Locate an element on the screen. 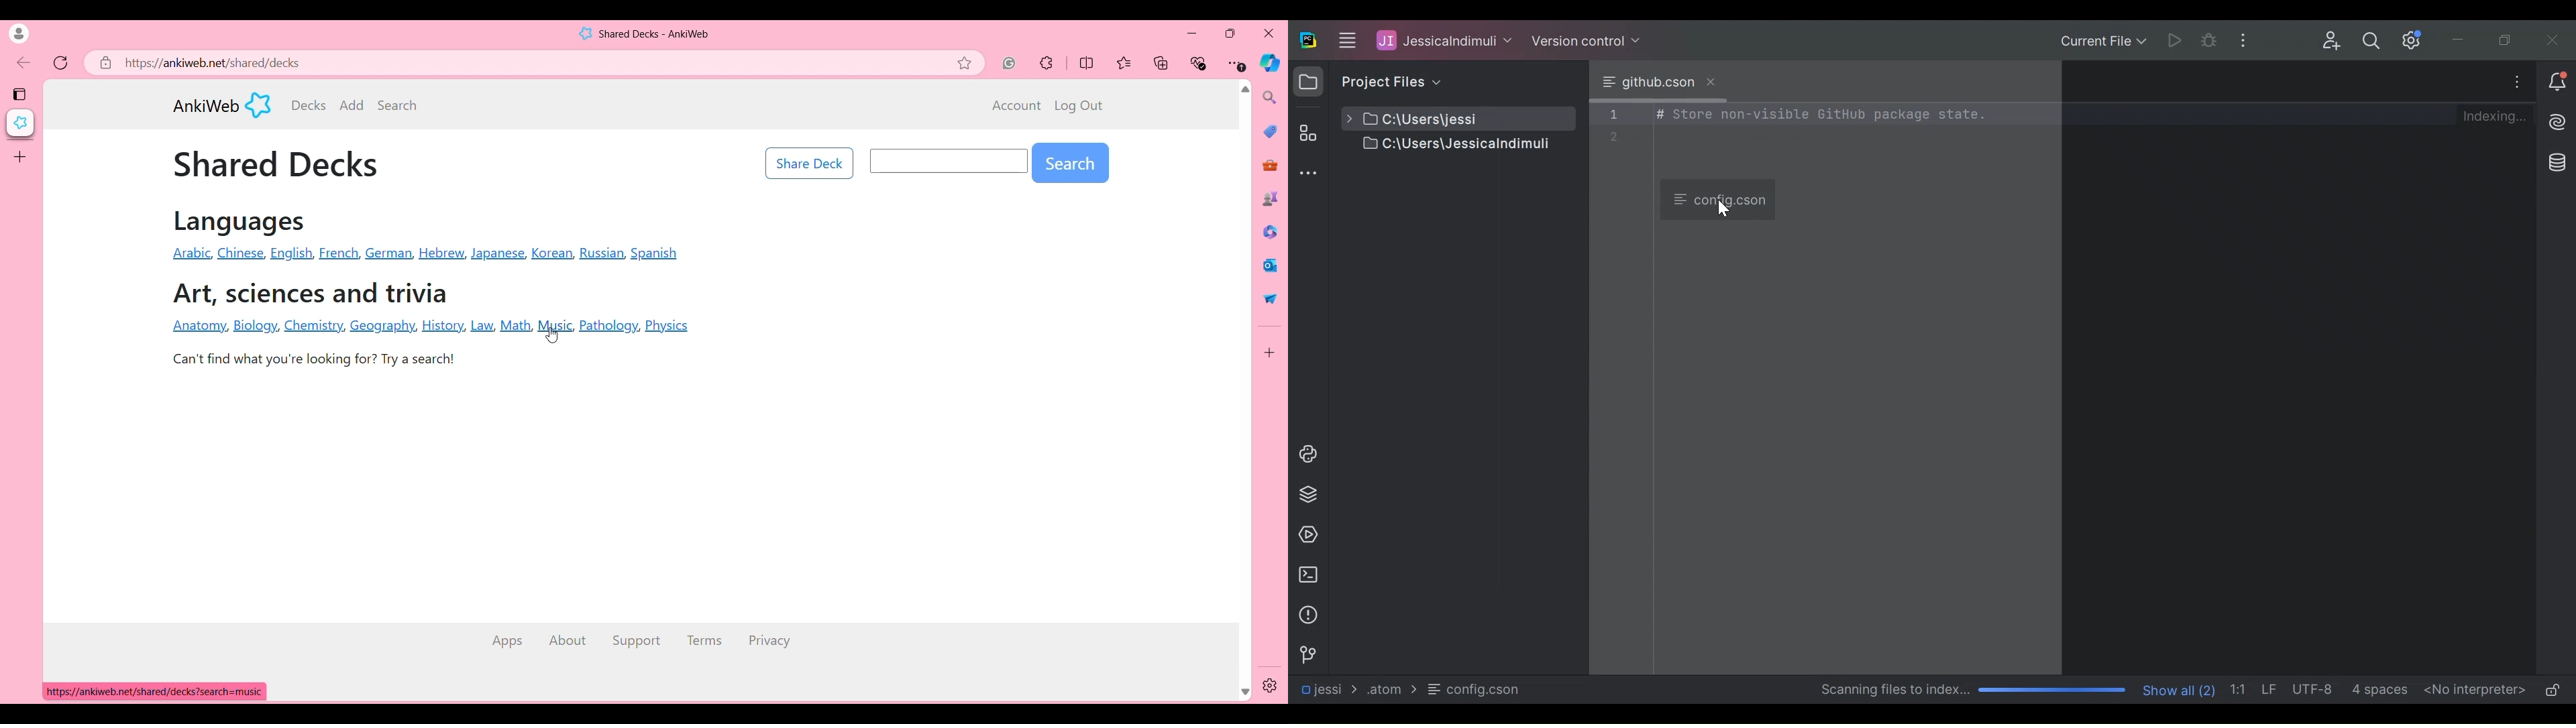 The height and width of the screenshot is (728, 2576). Korean is located at coordinates (549, 253).